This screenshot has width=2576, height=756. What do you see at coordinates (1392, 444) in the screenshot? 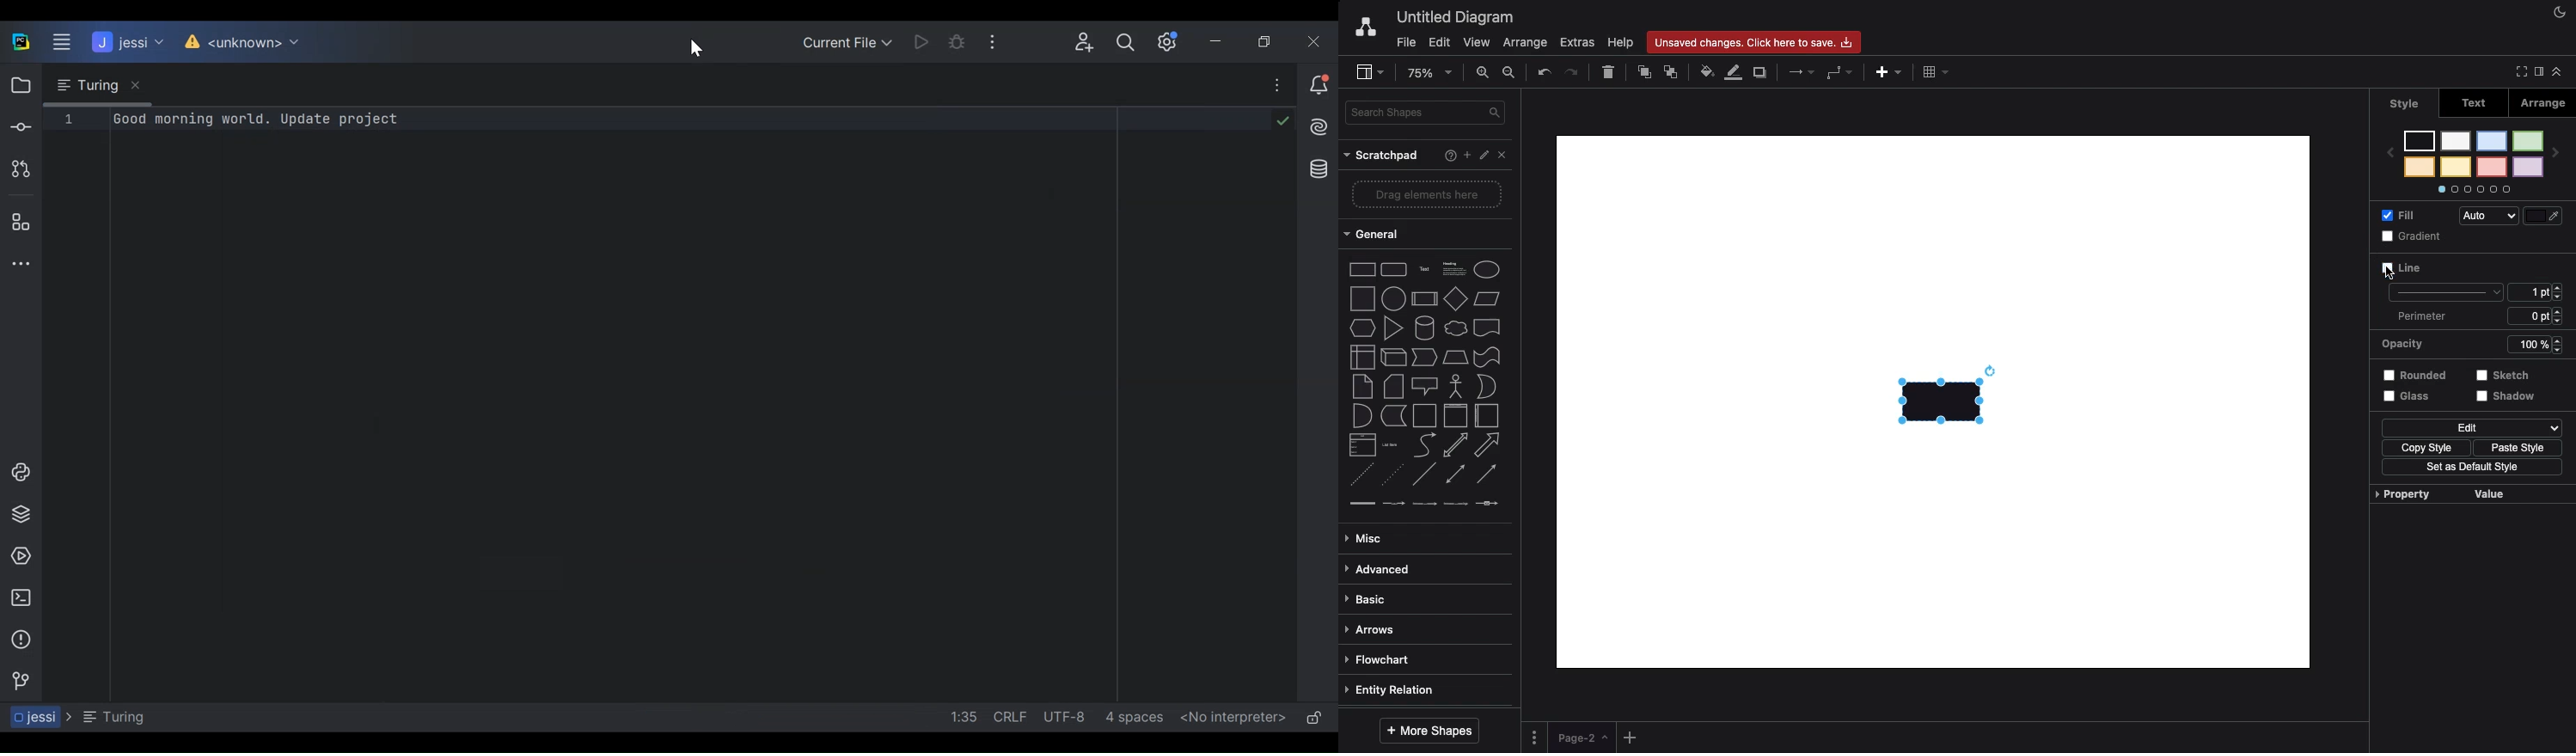
I see `list item` at bounding box center [1392, 444].